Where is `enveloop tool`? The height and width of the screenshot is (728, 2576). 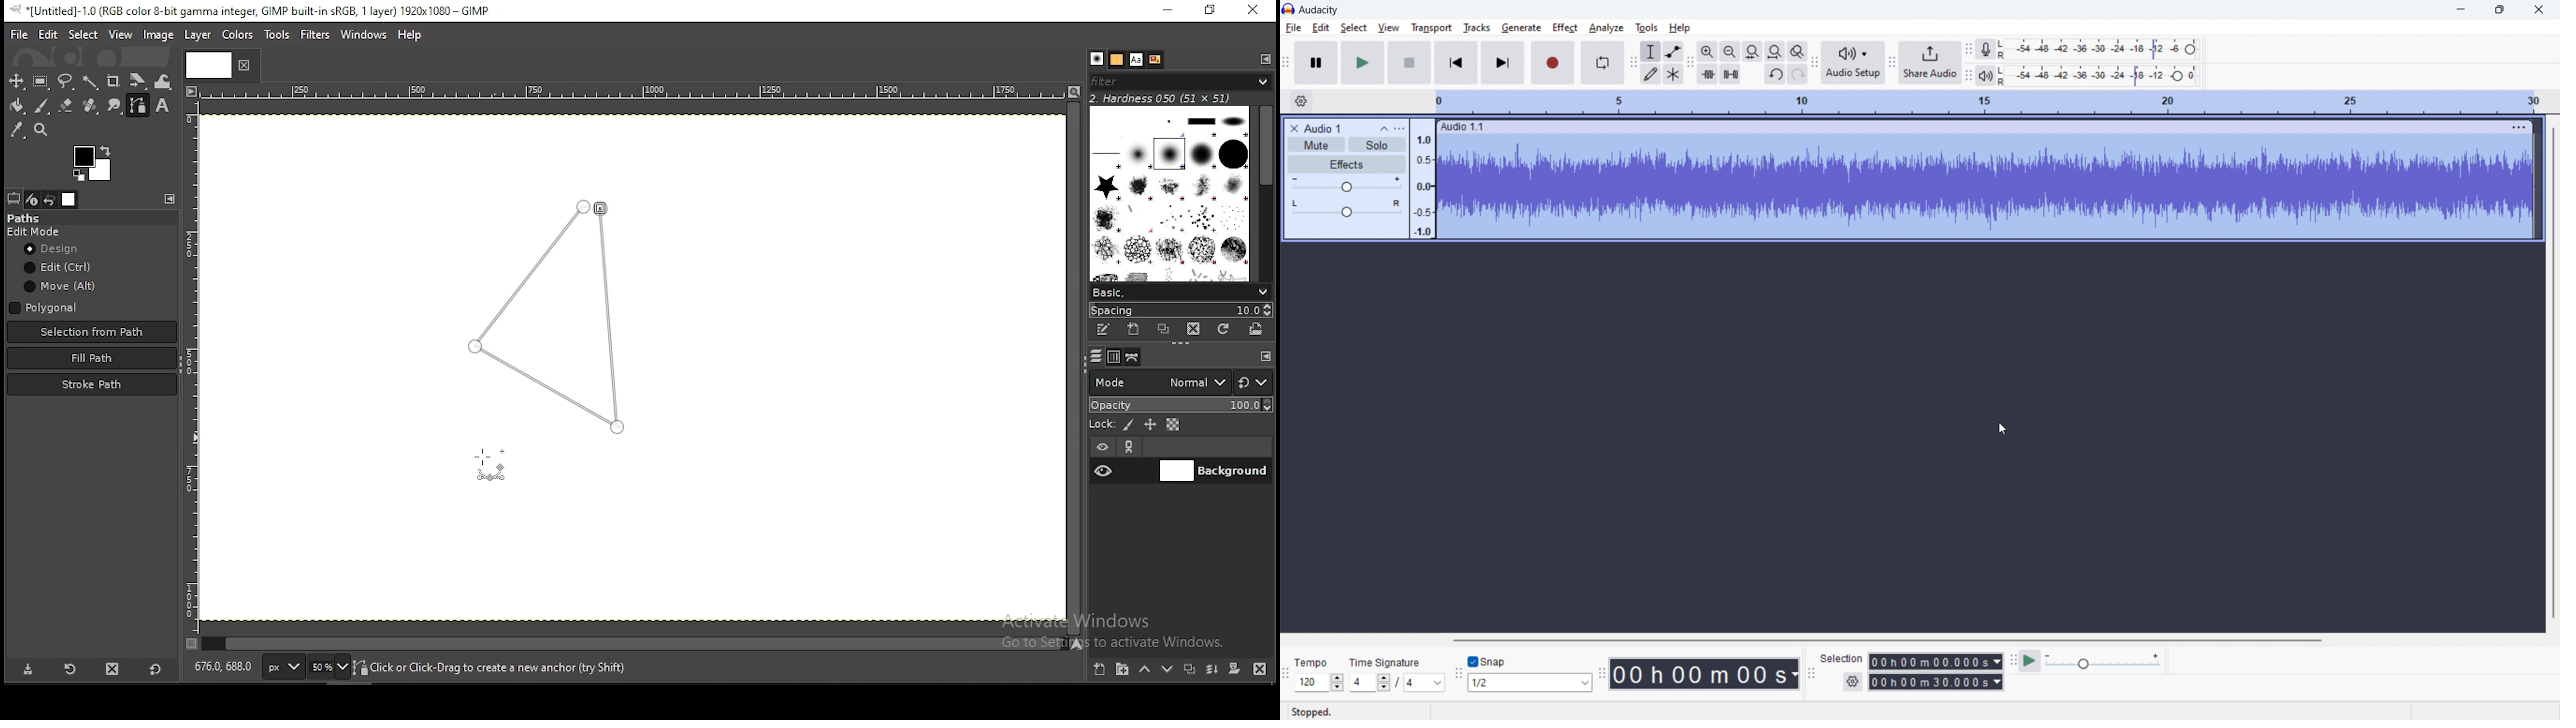 enveloop tool is located at coordinates (1673, 51).